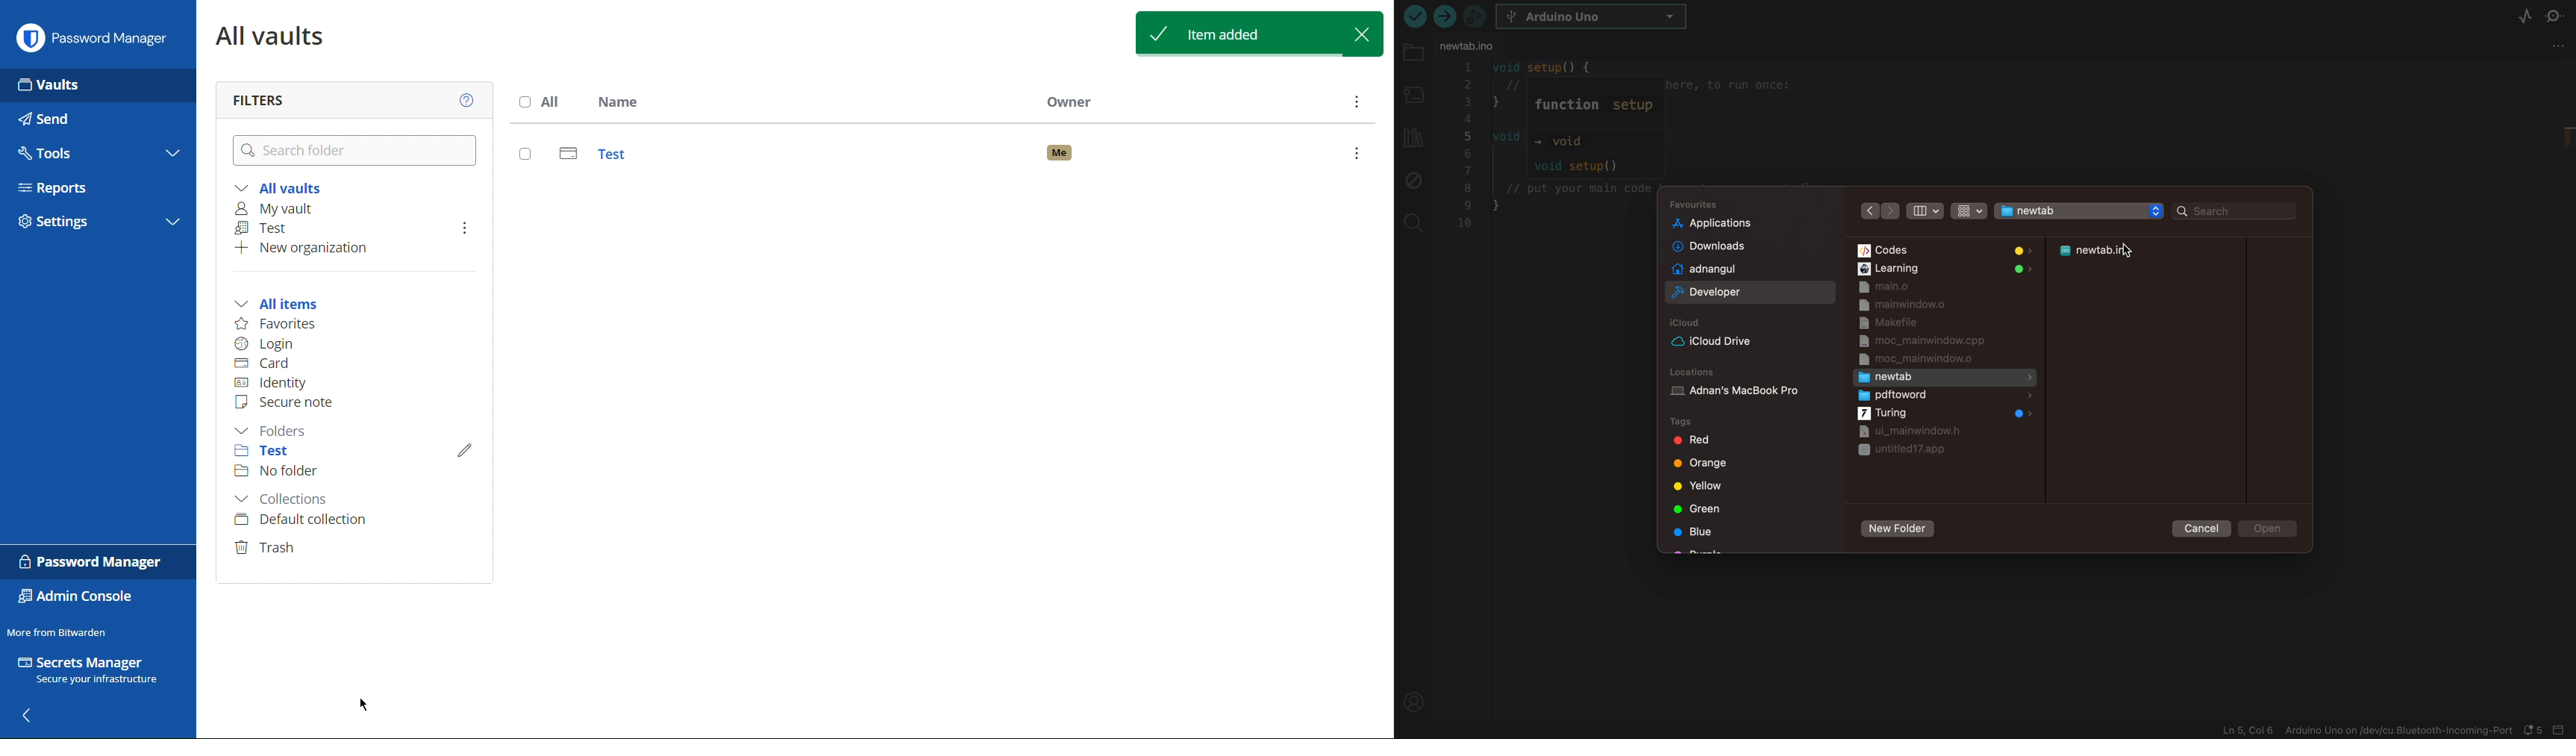 This screenshot has height=756, width=2576. Describe the element at coordinates (1694, 422) in the screenshot. I see `tags` at that location.